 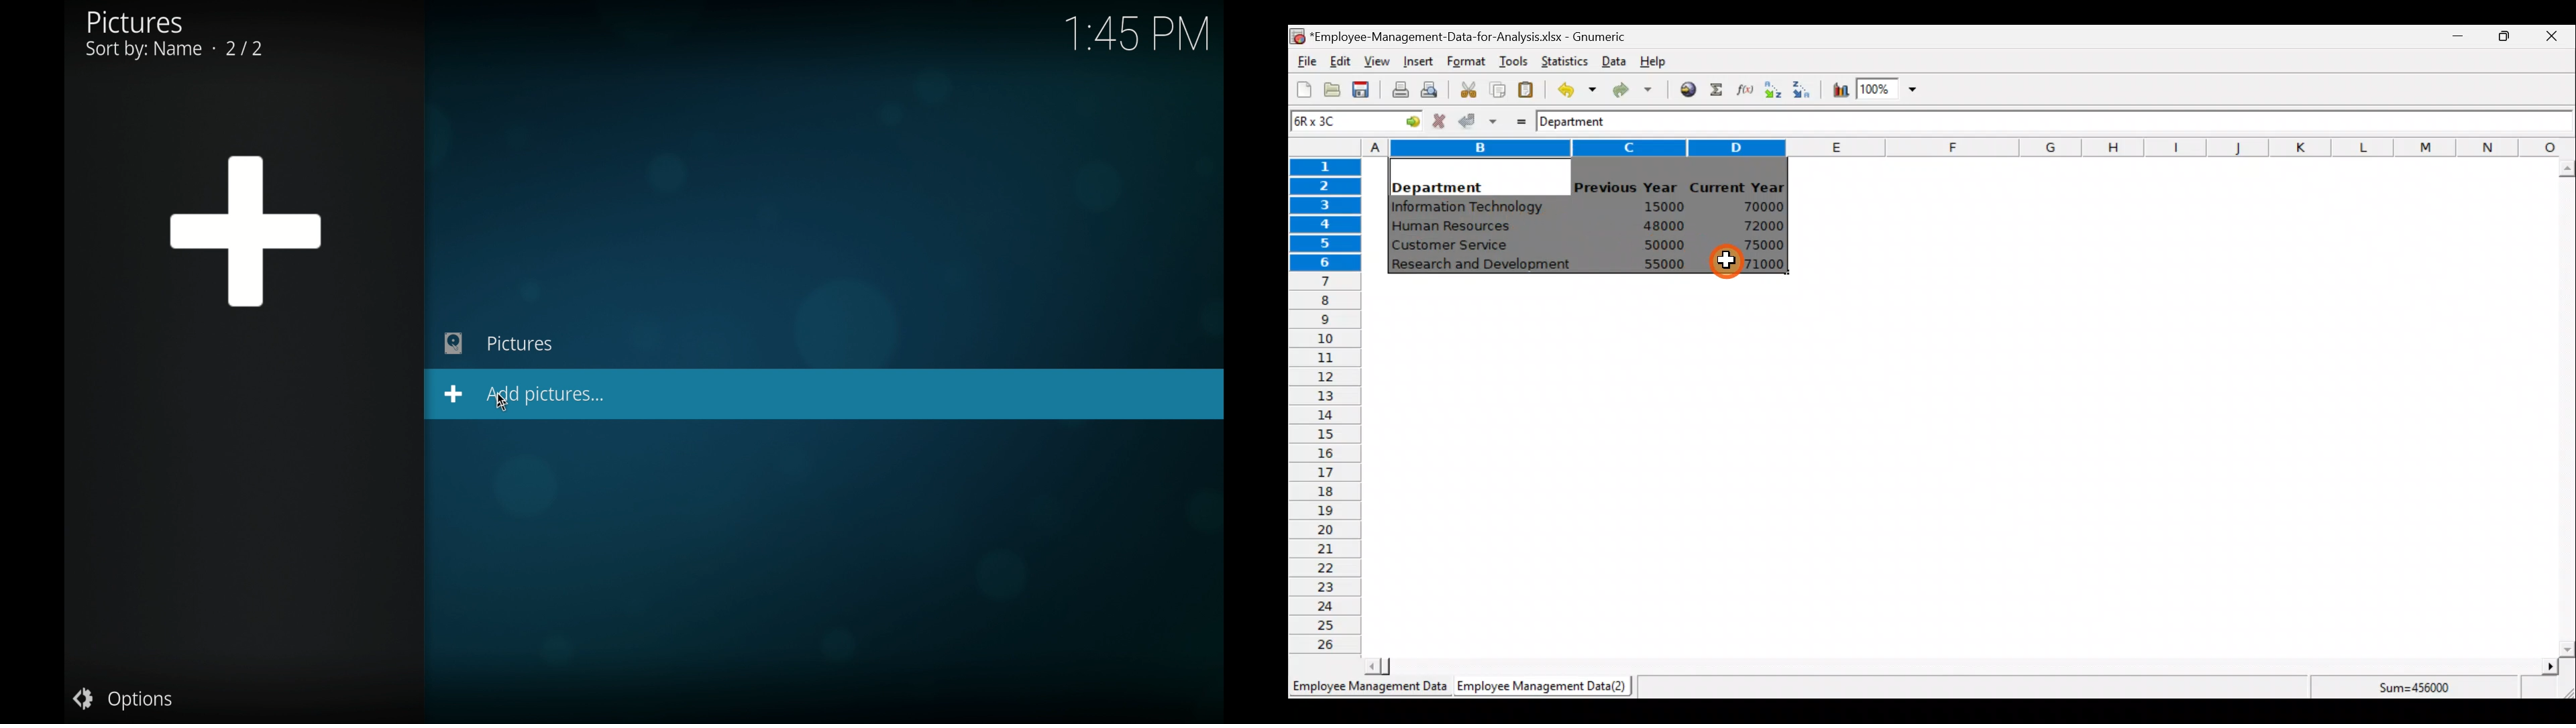 I want to click on Scroll bar, so click(x=1959, y=666).